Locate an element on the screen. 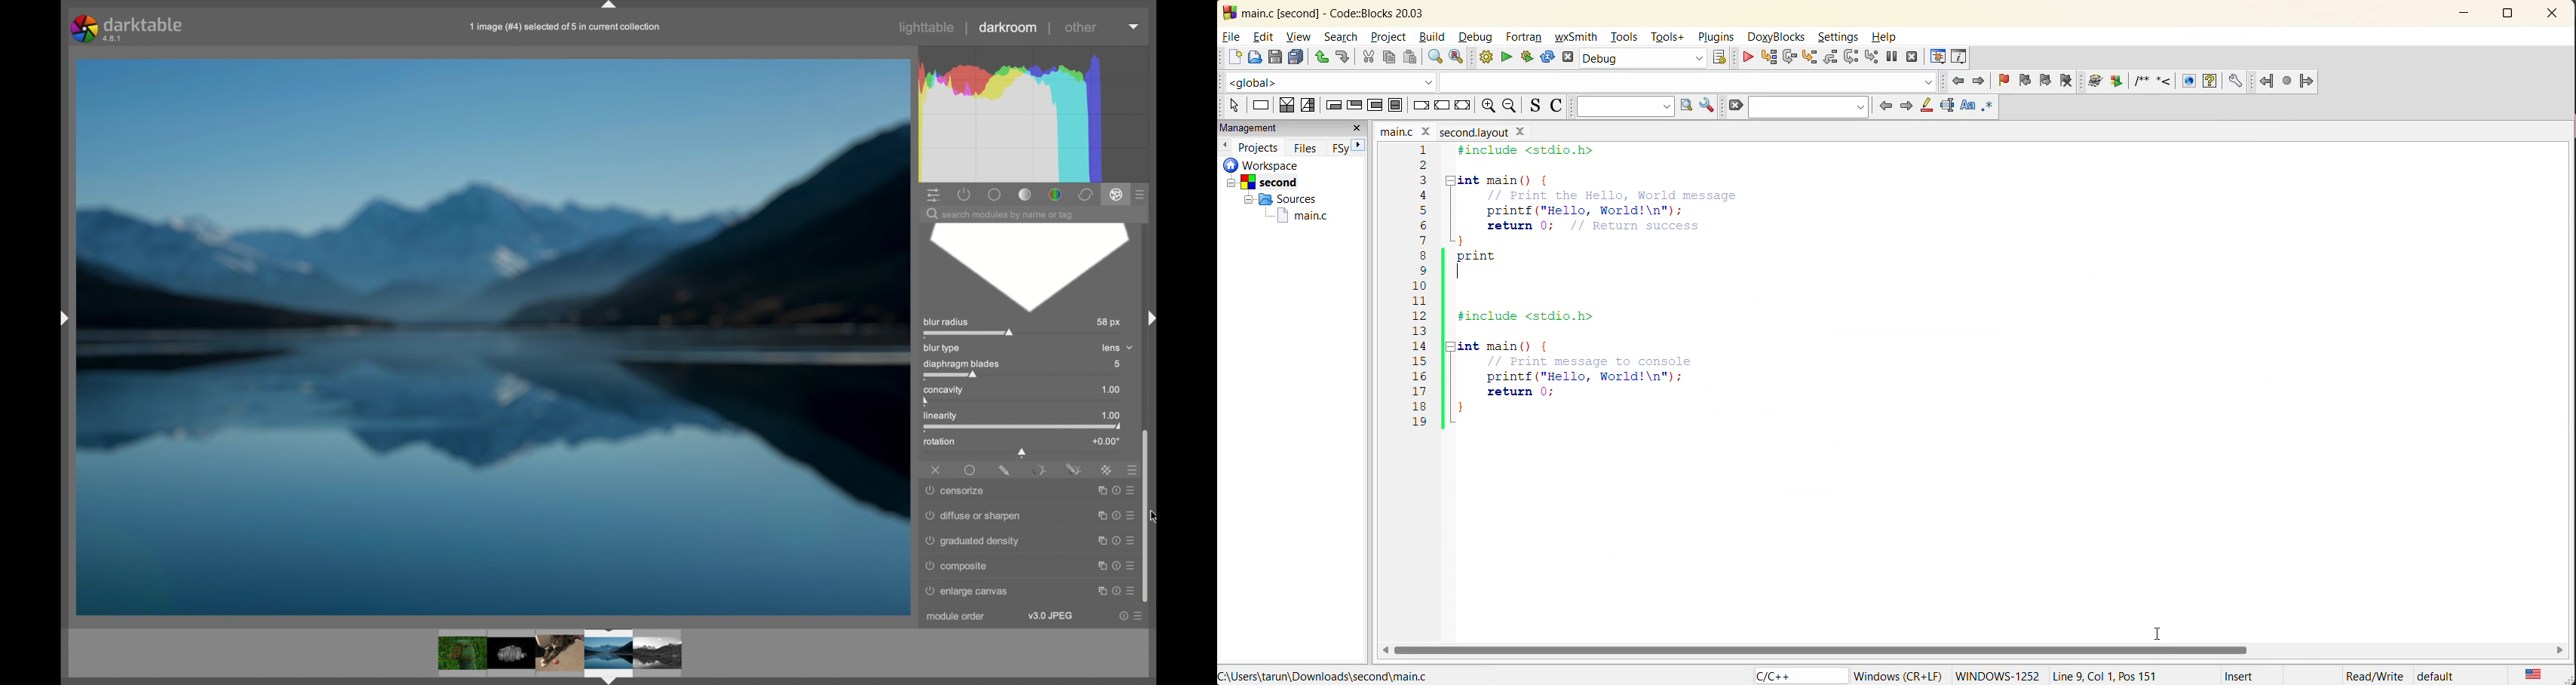  presets is located at coordinates (1129, 469).